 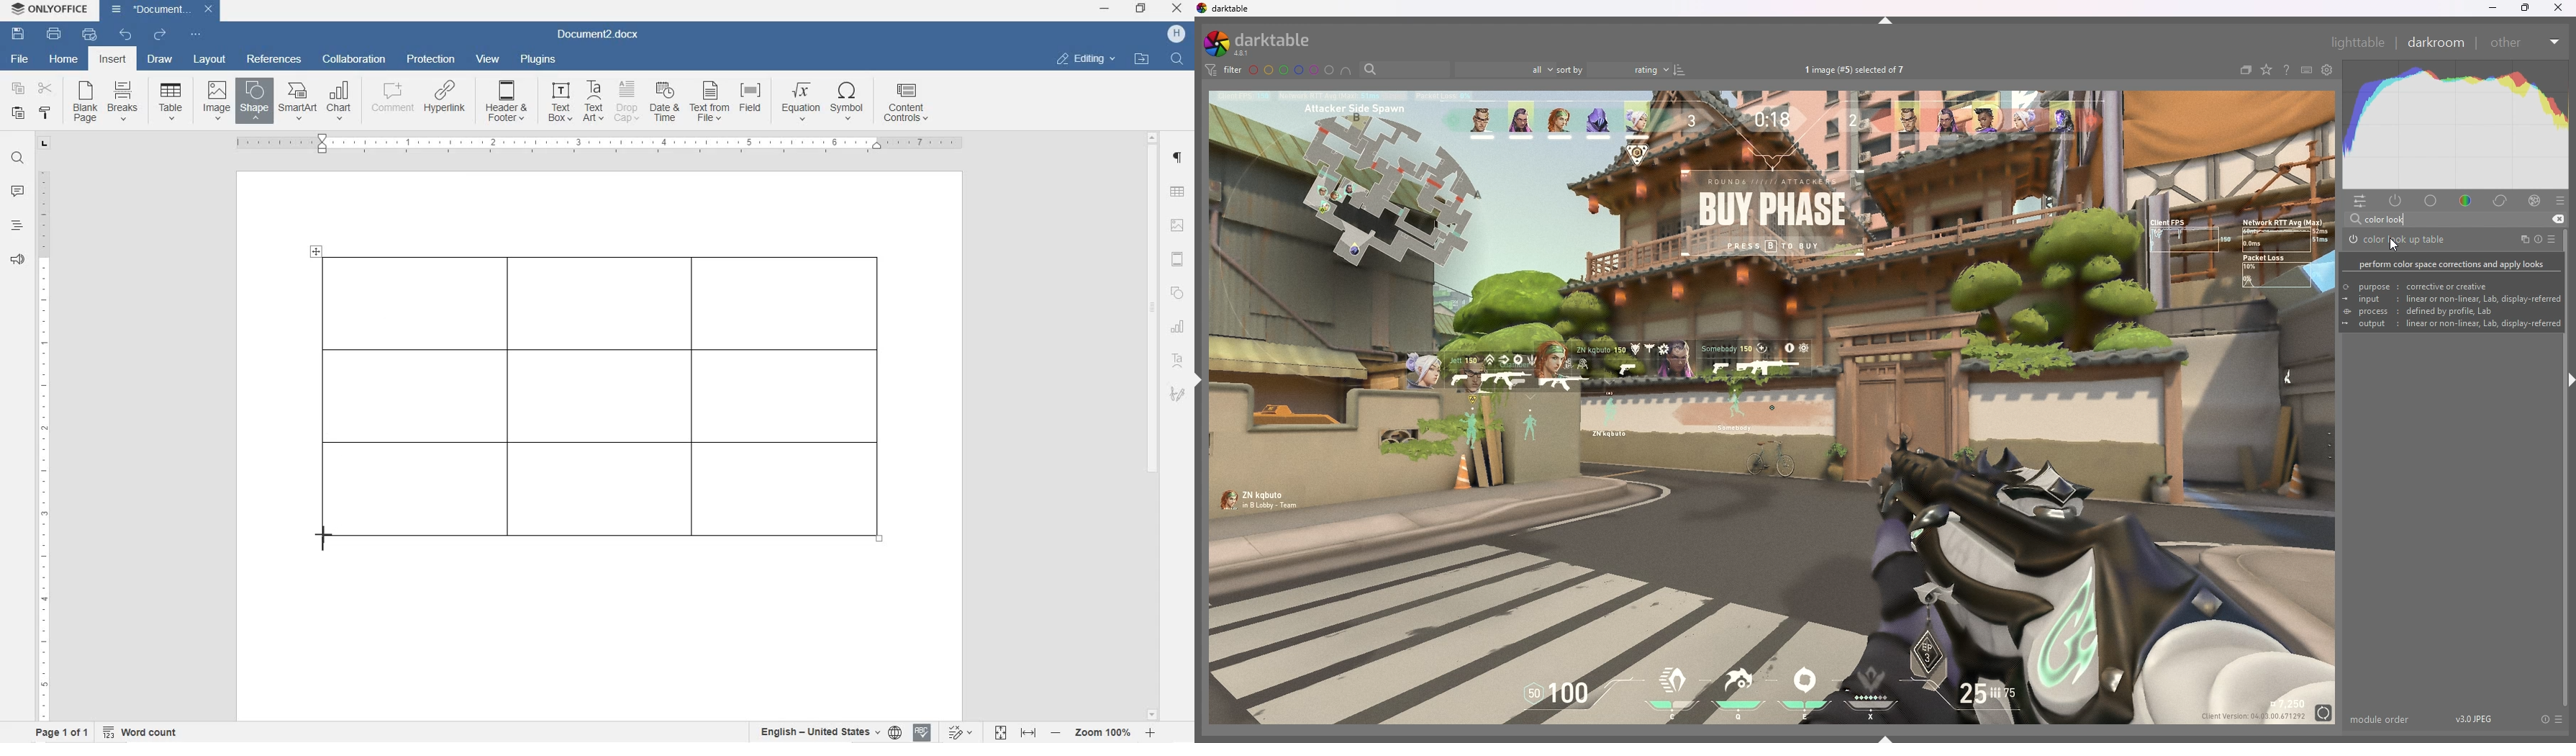 I want to click on FIND, so click(x=1179, y=58).